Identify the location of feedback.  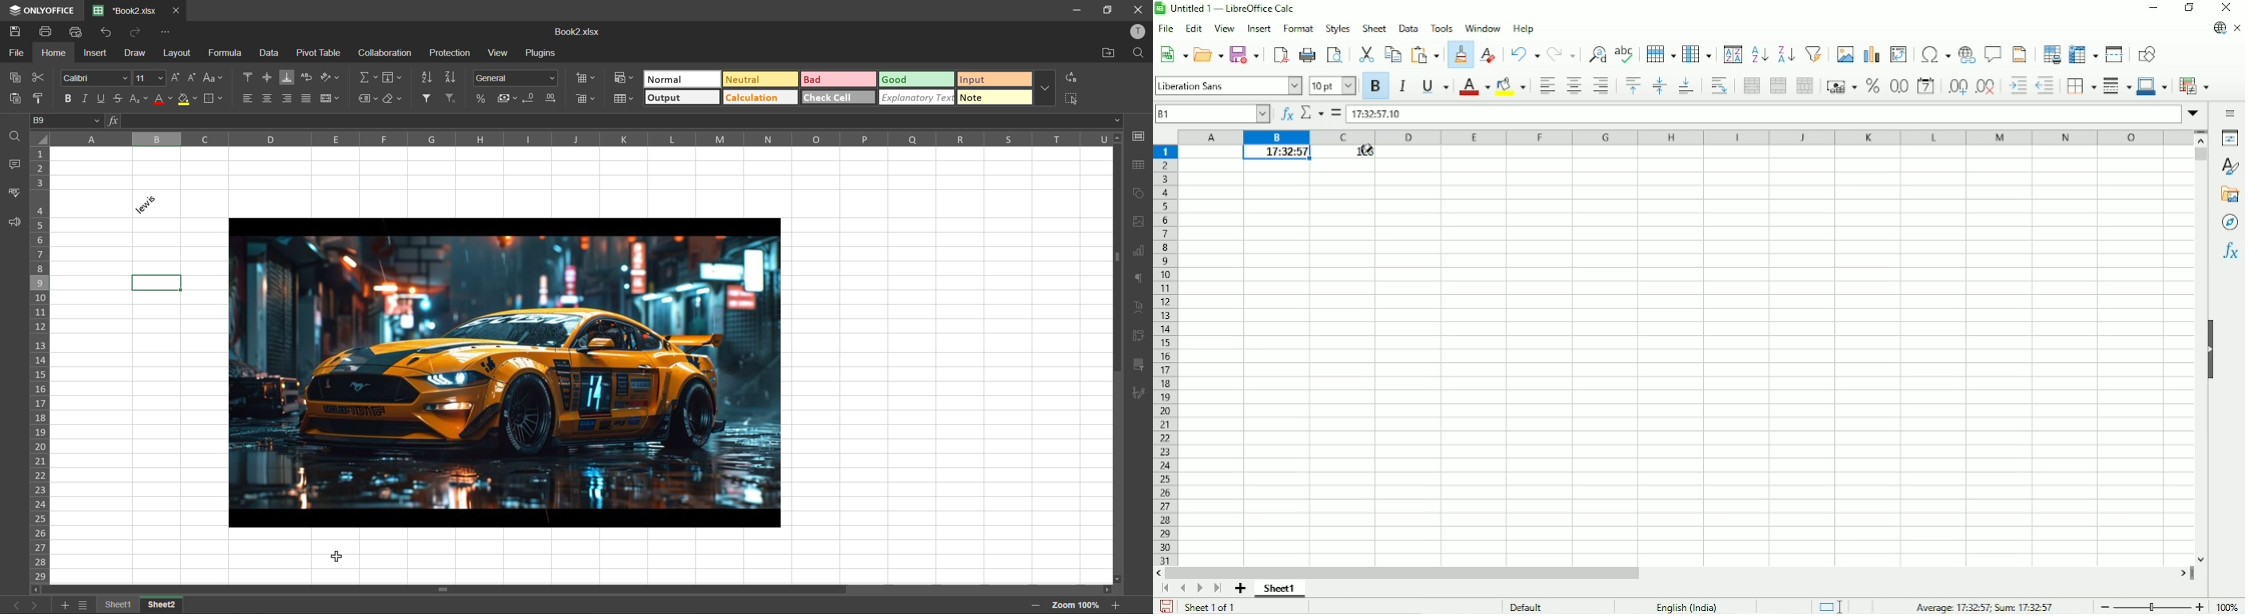
(14, 222).